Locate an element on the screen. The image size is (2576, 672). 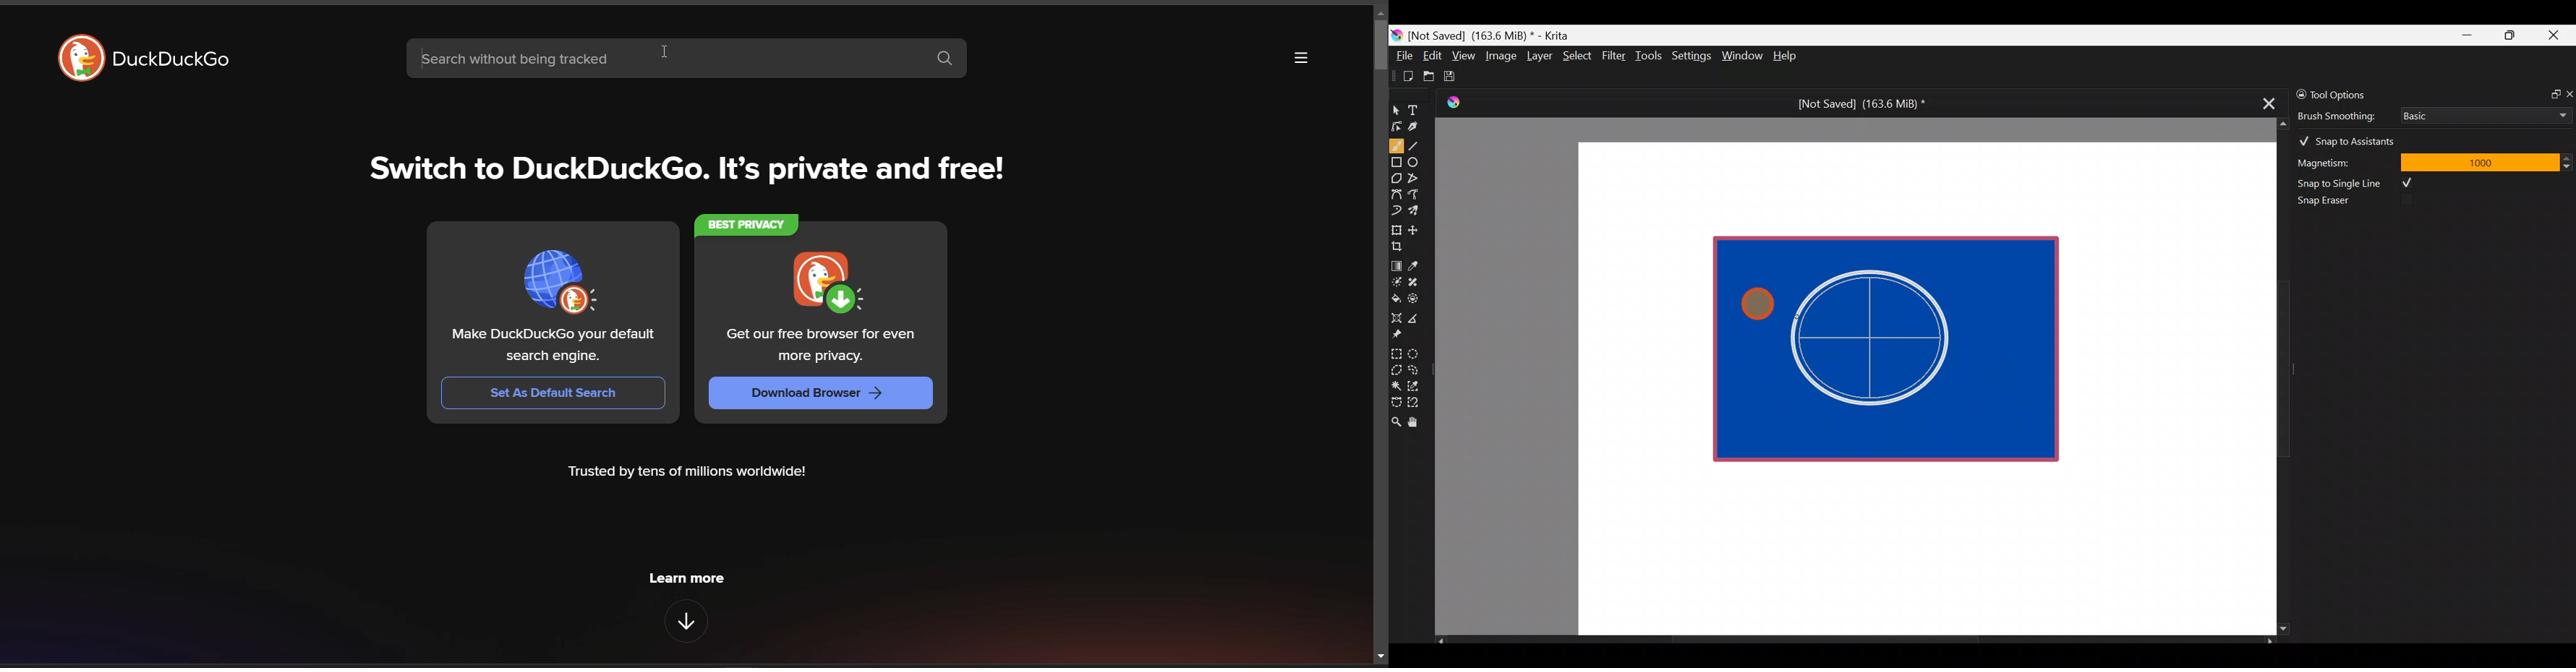
Text tool is located at coordinates (1419, 109).